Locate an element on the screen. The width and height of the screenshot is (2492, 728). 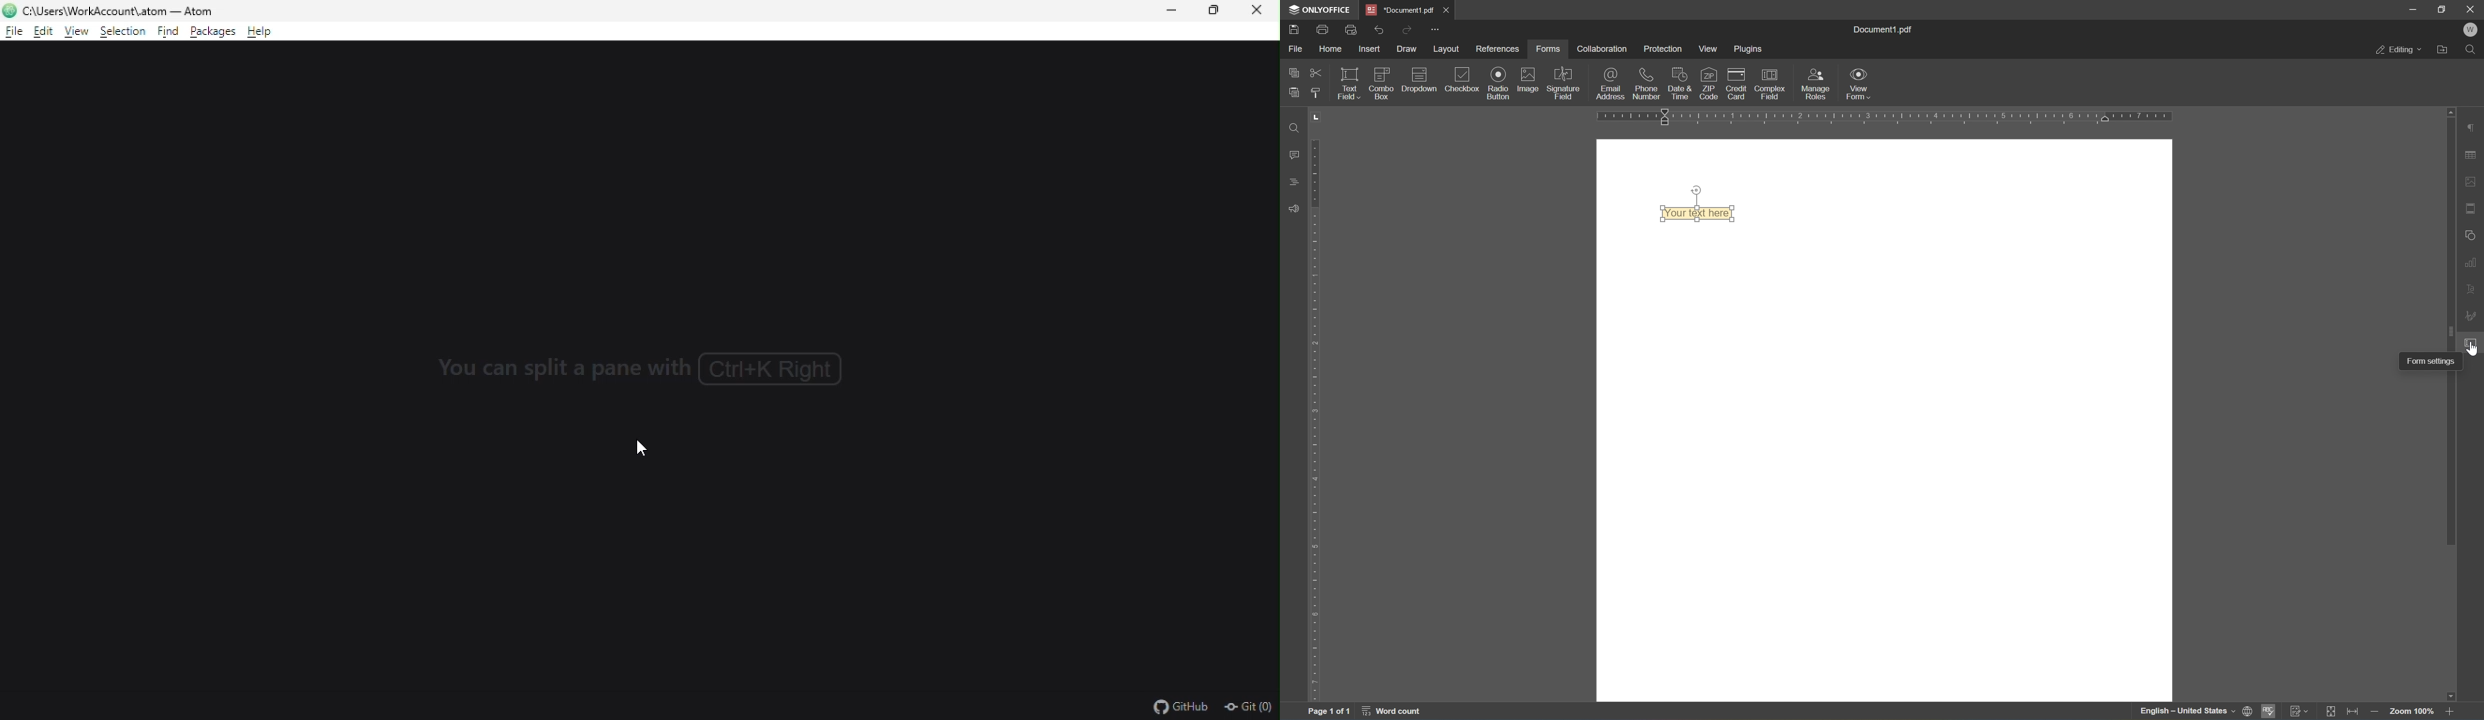
zoom in is located at coordinates (2453, 712).